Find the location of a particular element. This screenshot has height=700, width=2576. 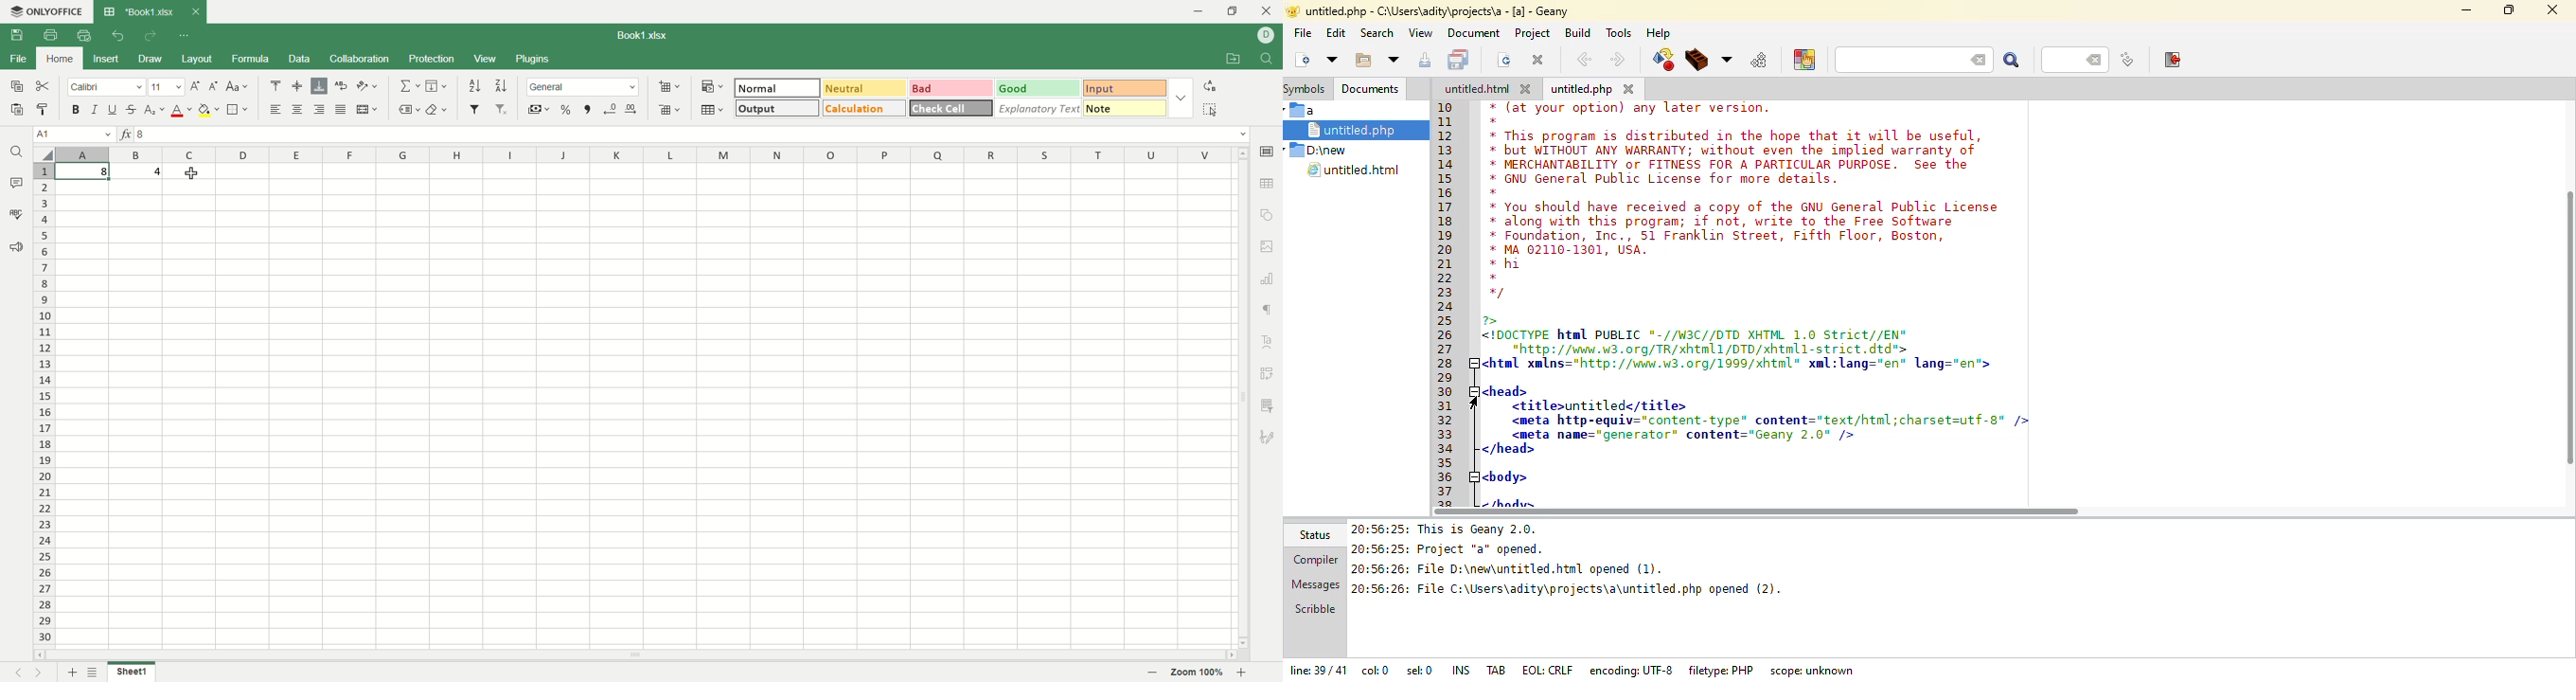

sheet list is located at coordinates (94, 672).